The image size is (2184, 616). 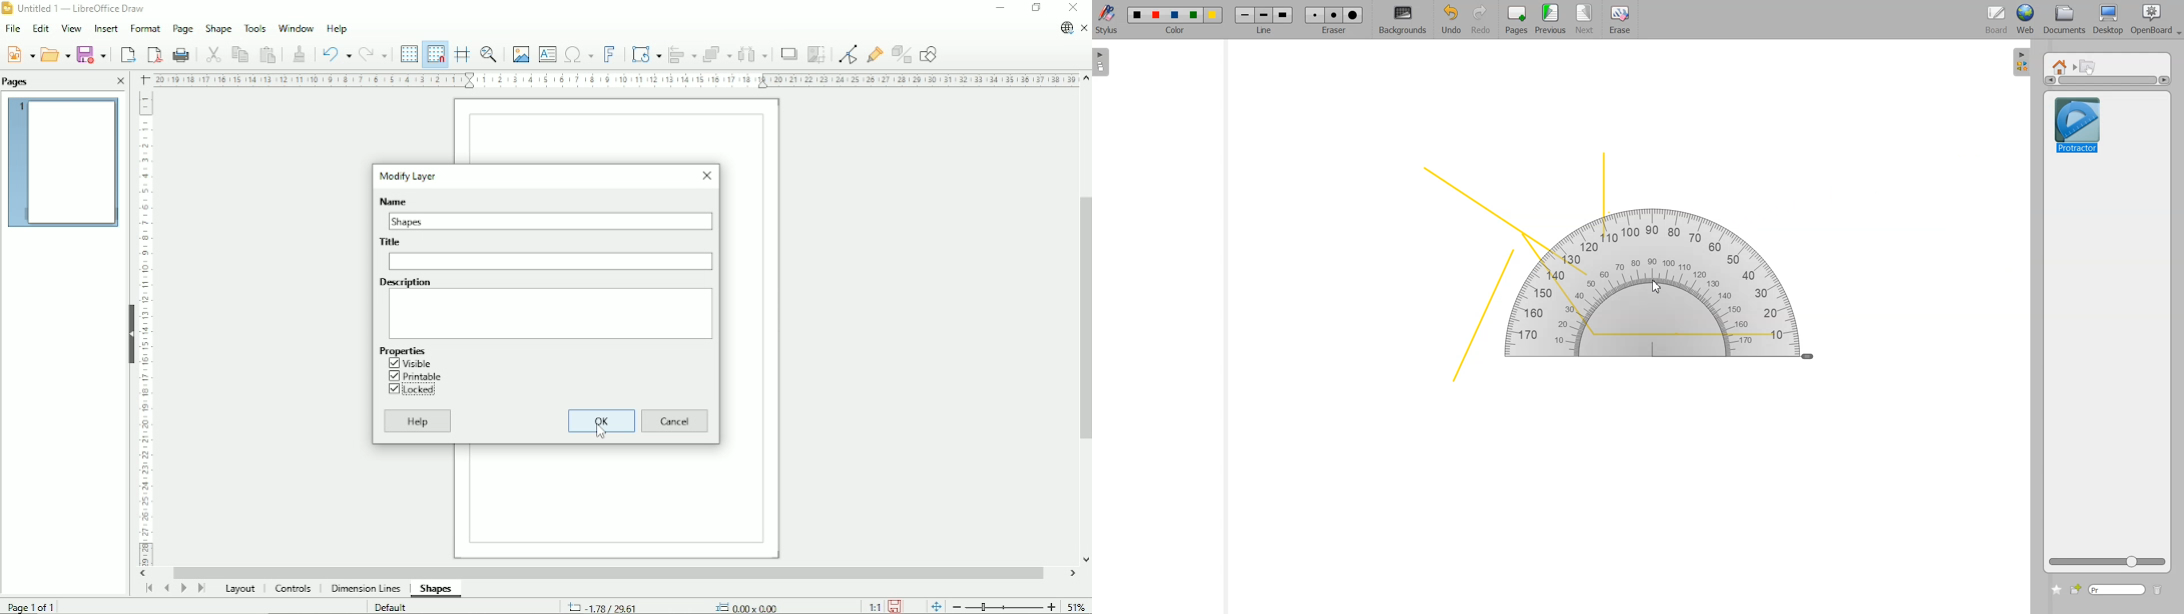 What do you see at coordinates (335, 52) in the screenshot?
I see `Undo` at bounding box center [335, 52].